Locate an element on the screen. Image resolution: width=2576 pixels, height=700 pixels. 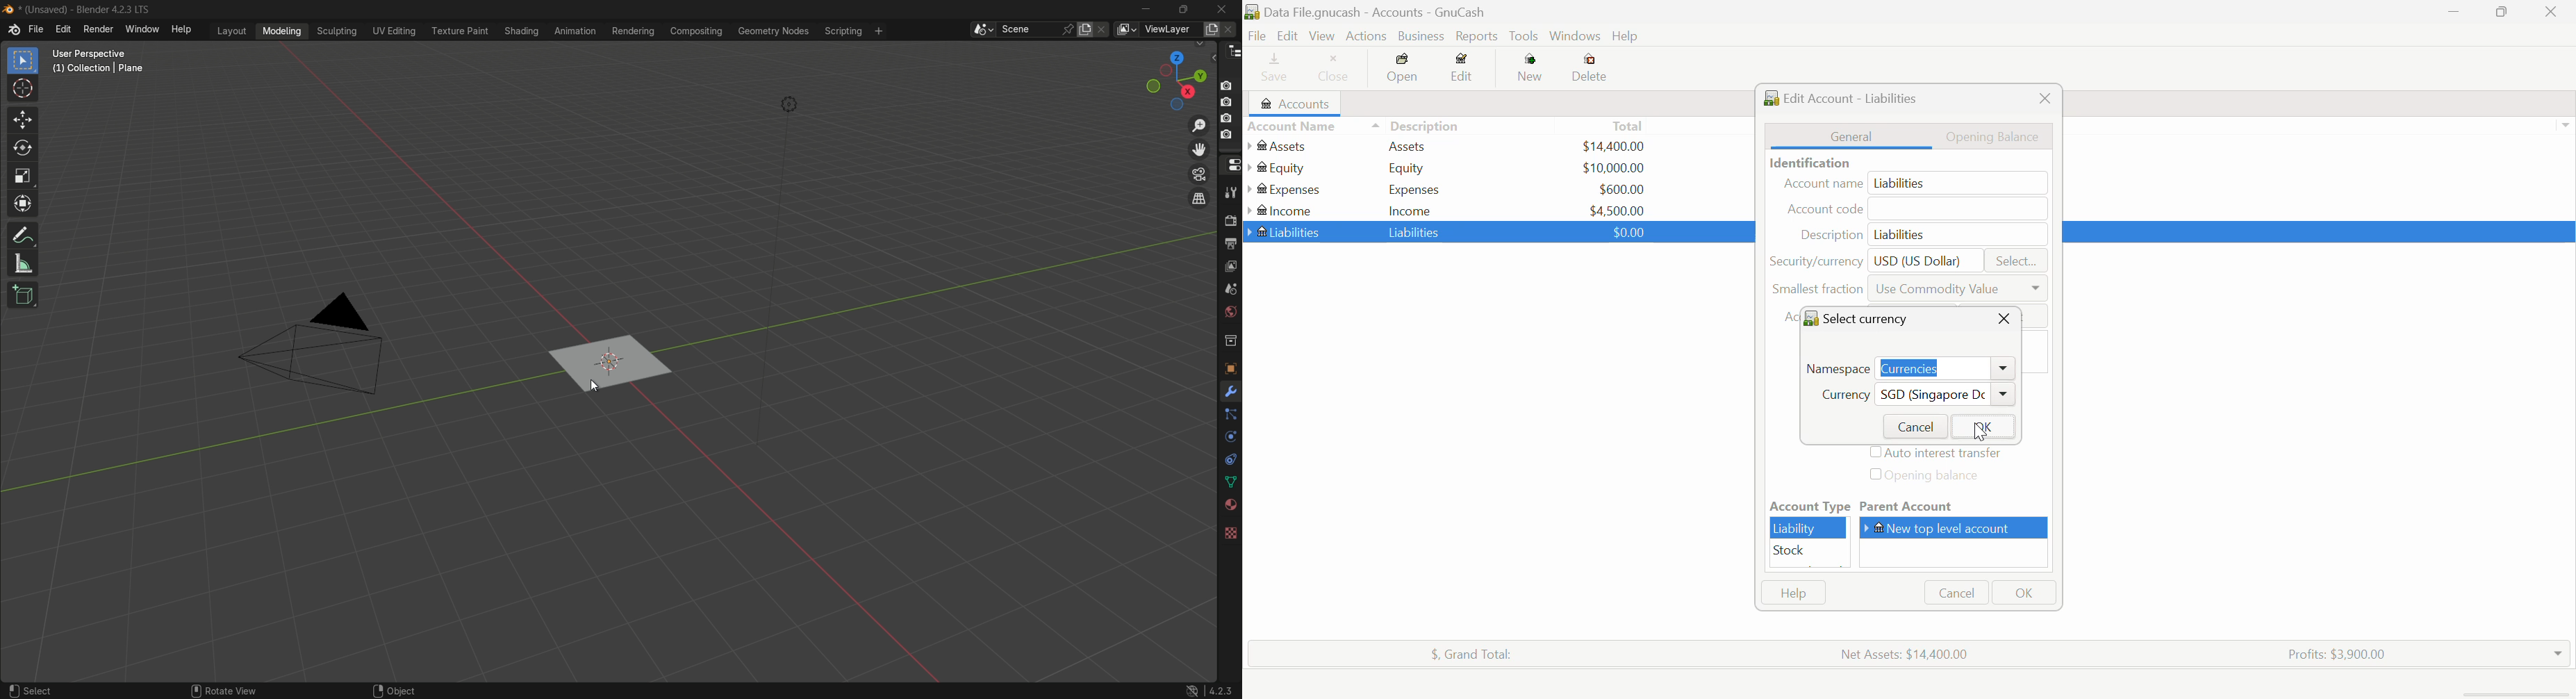
Business is located at coordinates (1421, 36).